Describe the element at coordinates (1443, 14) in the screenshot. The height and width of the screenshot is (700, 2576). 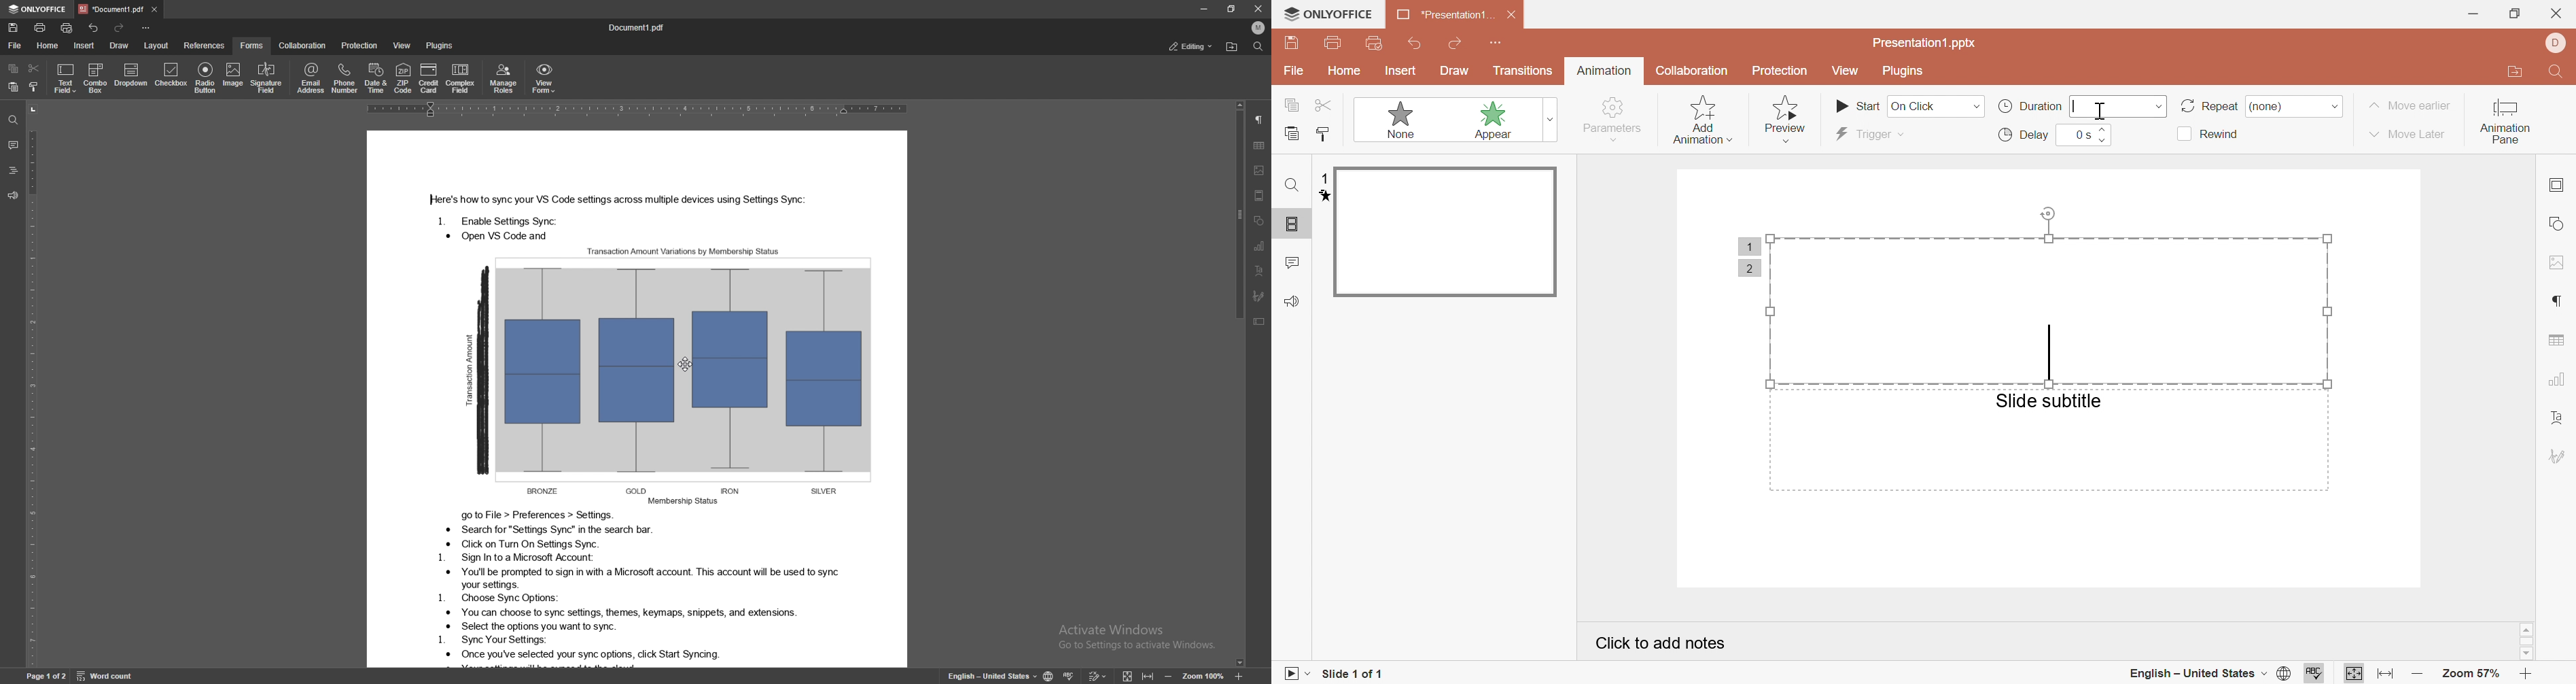
I see `*presentation1...` at that location.